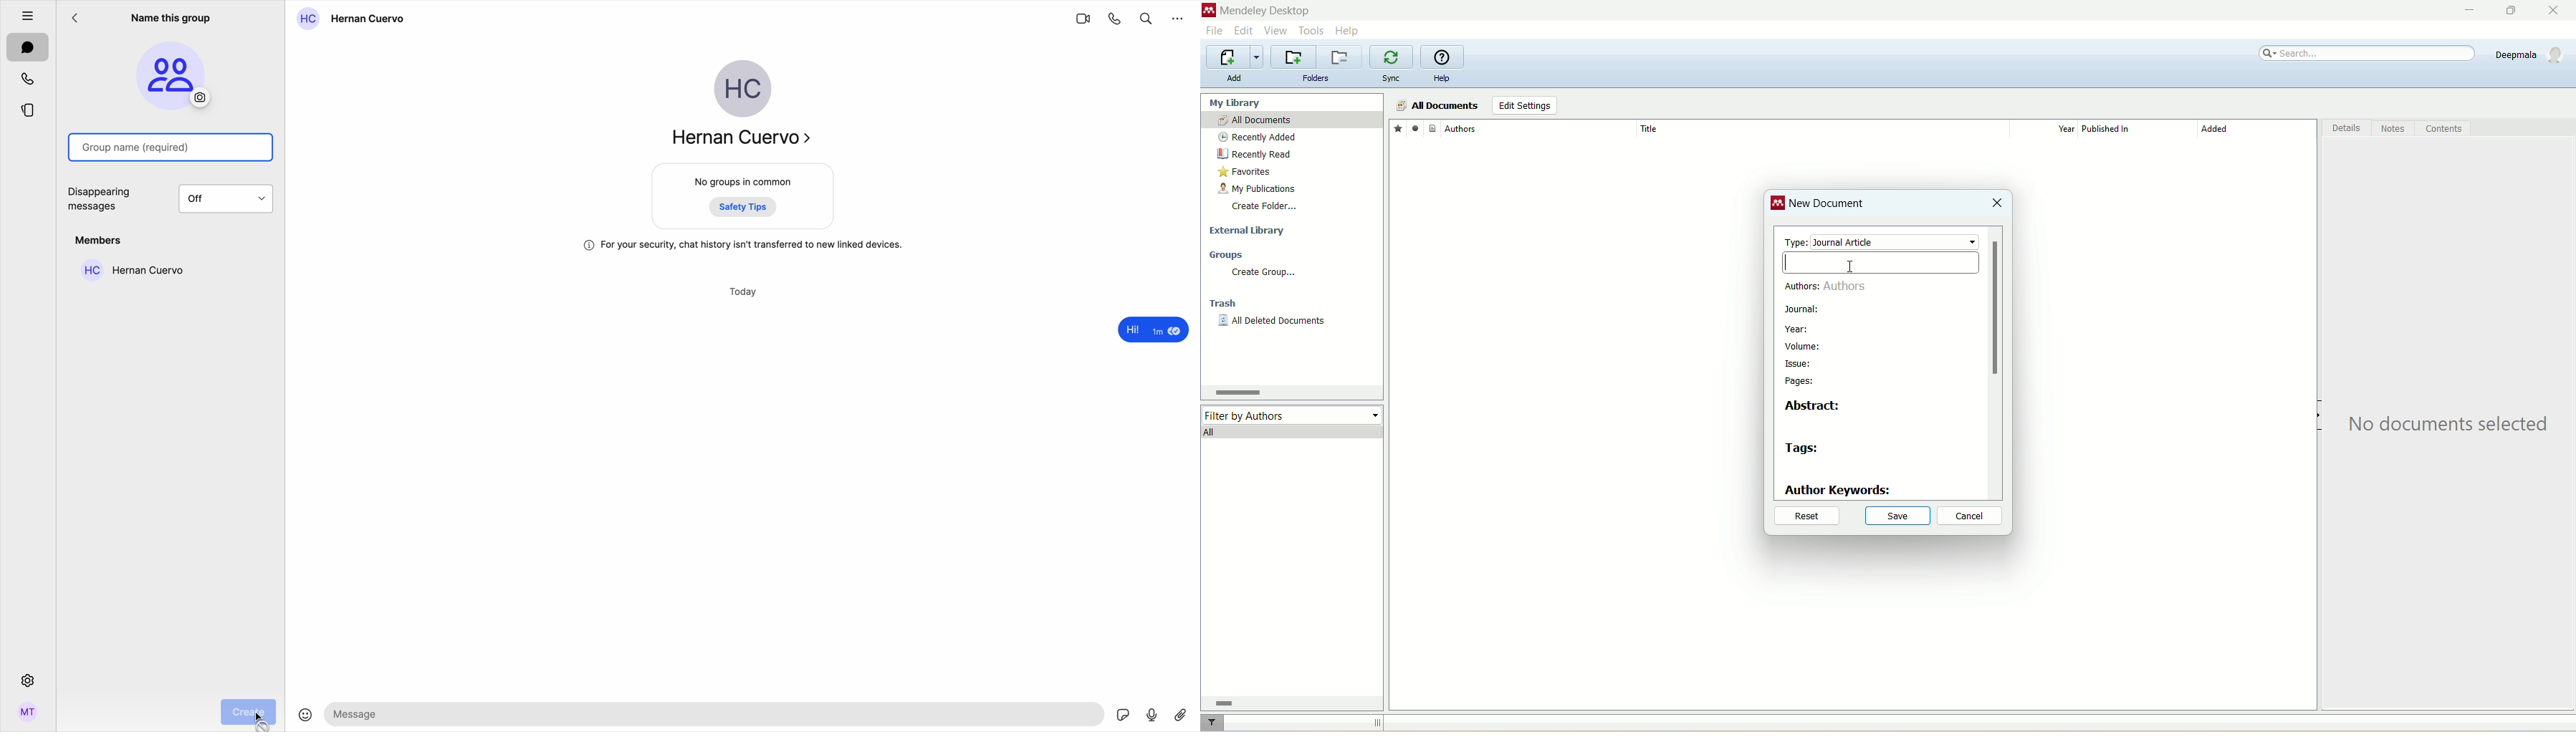  I want to click on pages, so click(1801, 382).